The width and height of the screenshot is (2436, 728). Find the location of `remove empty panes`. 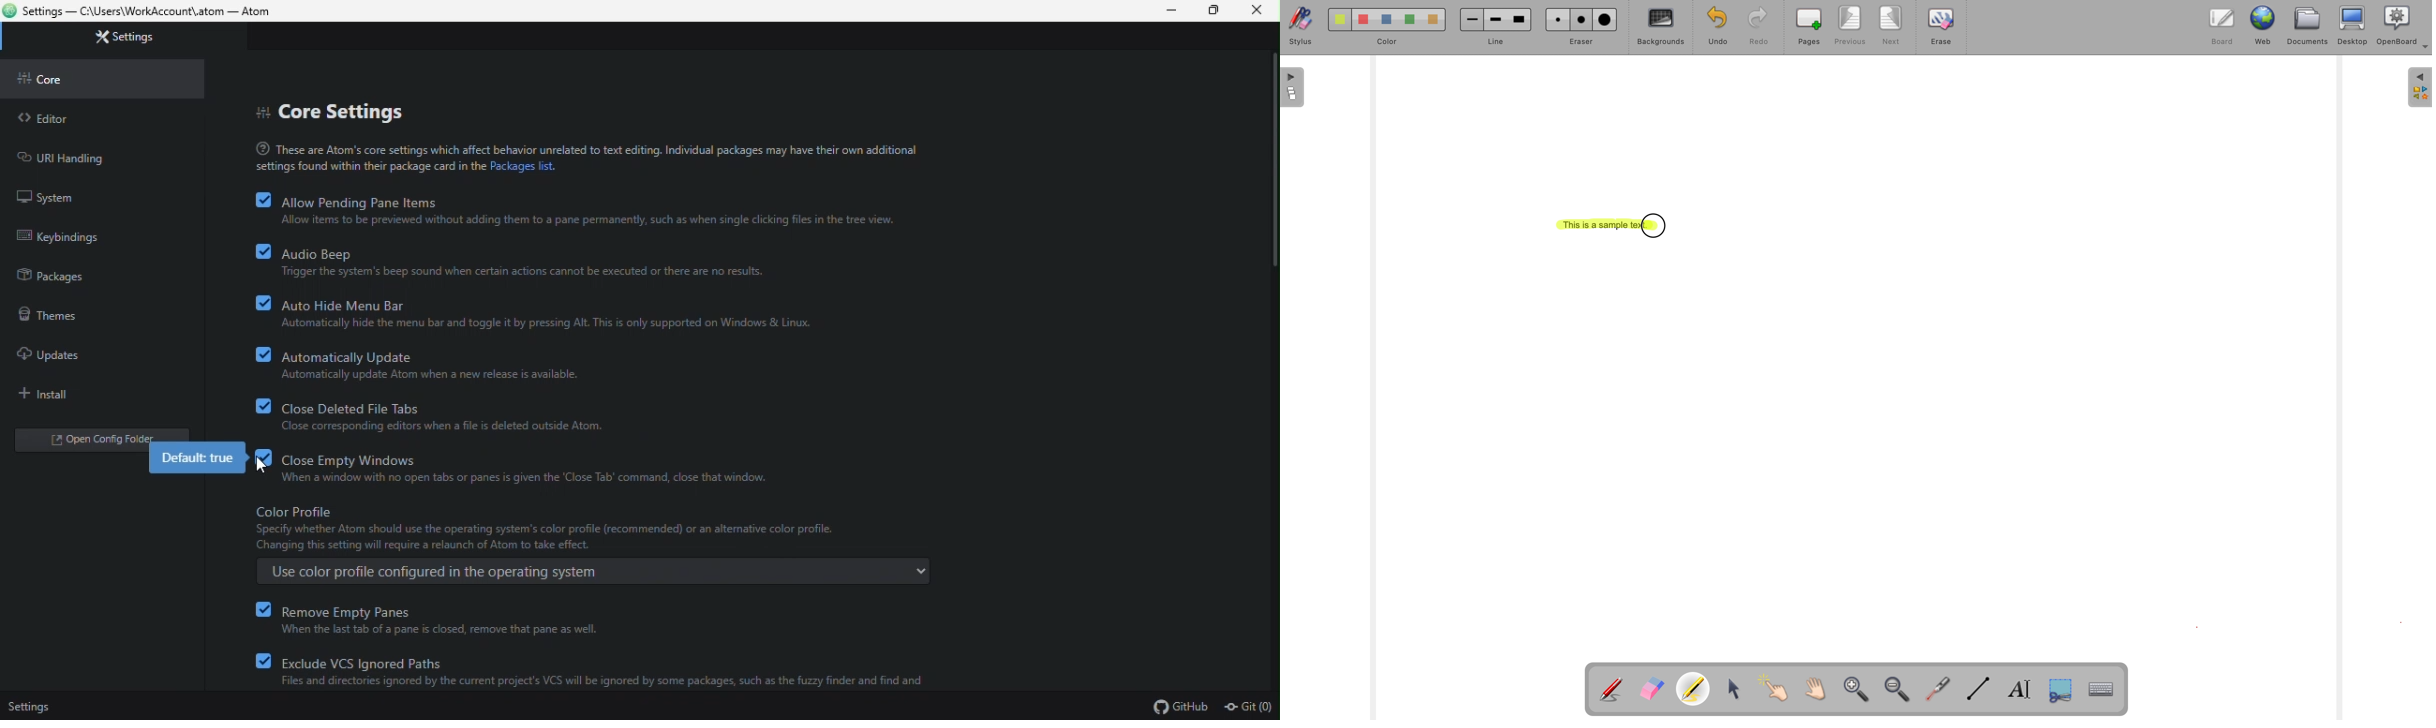

remove empty panes is located at coordinates (448, 620).